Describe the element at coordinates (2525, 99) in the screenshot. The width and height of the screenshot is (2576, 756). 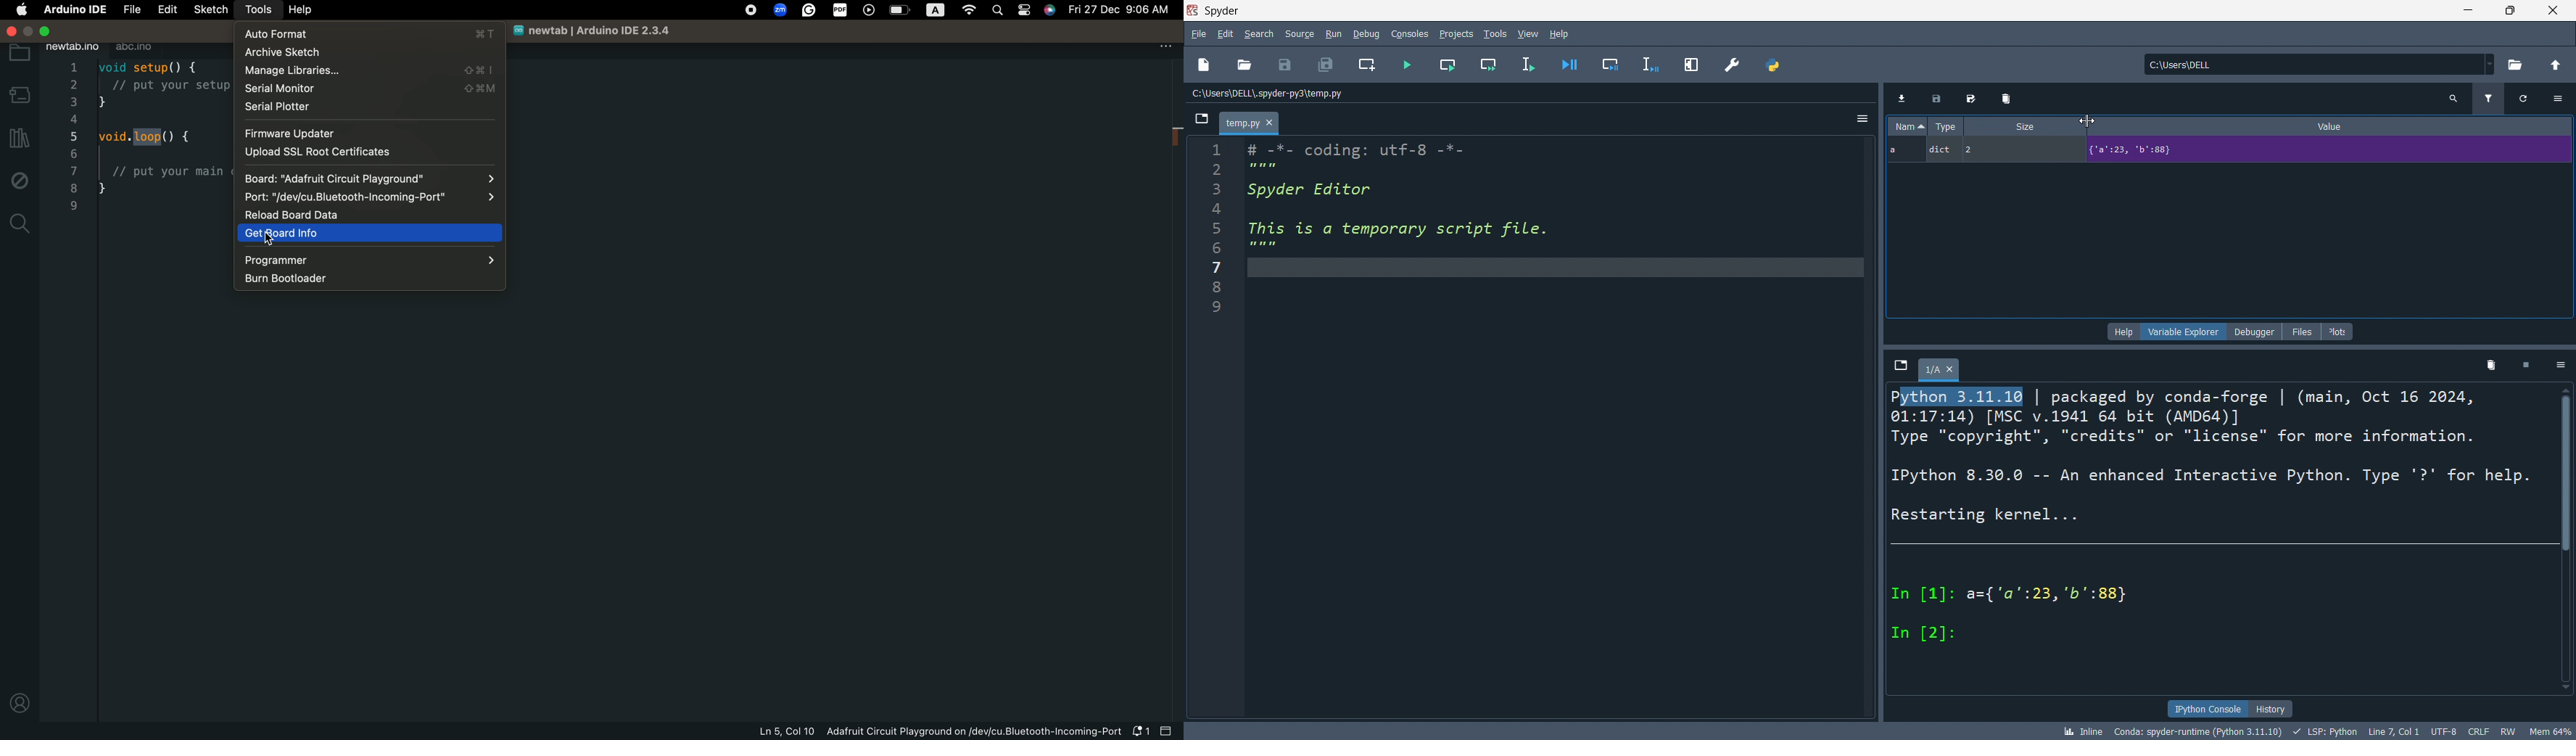
I see `refresh` at that location.